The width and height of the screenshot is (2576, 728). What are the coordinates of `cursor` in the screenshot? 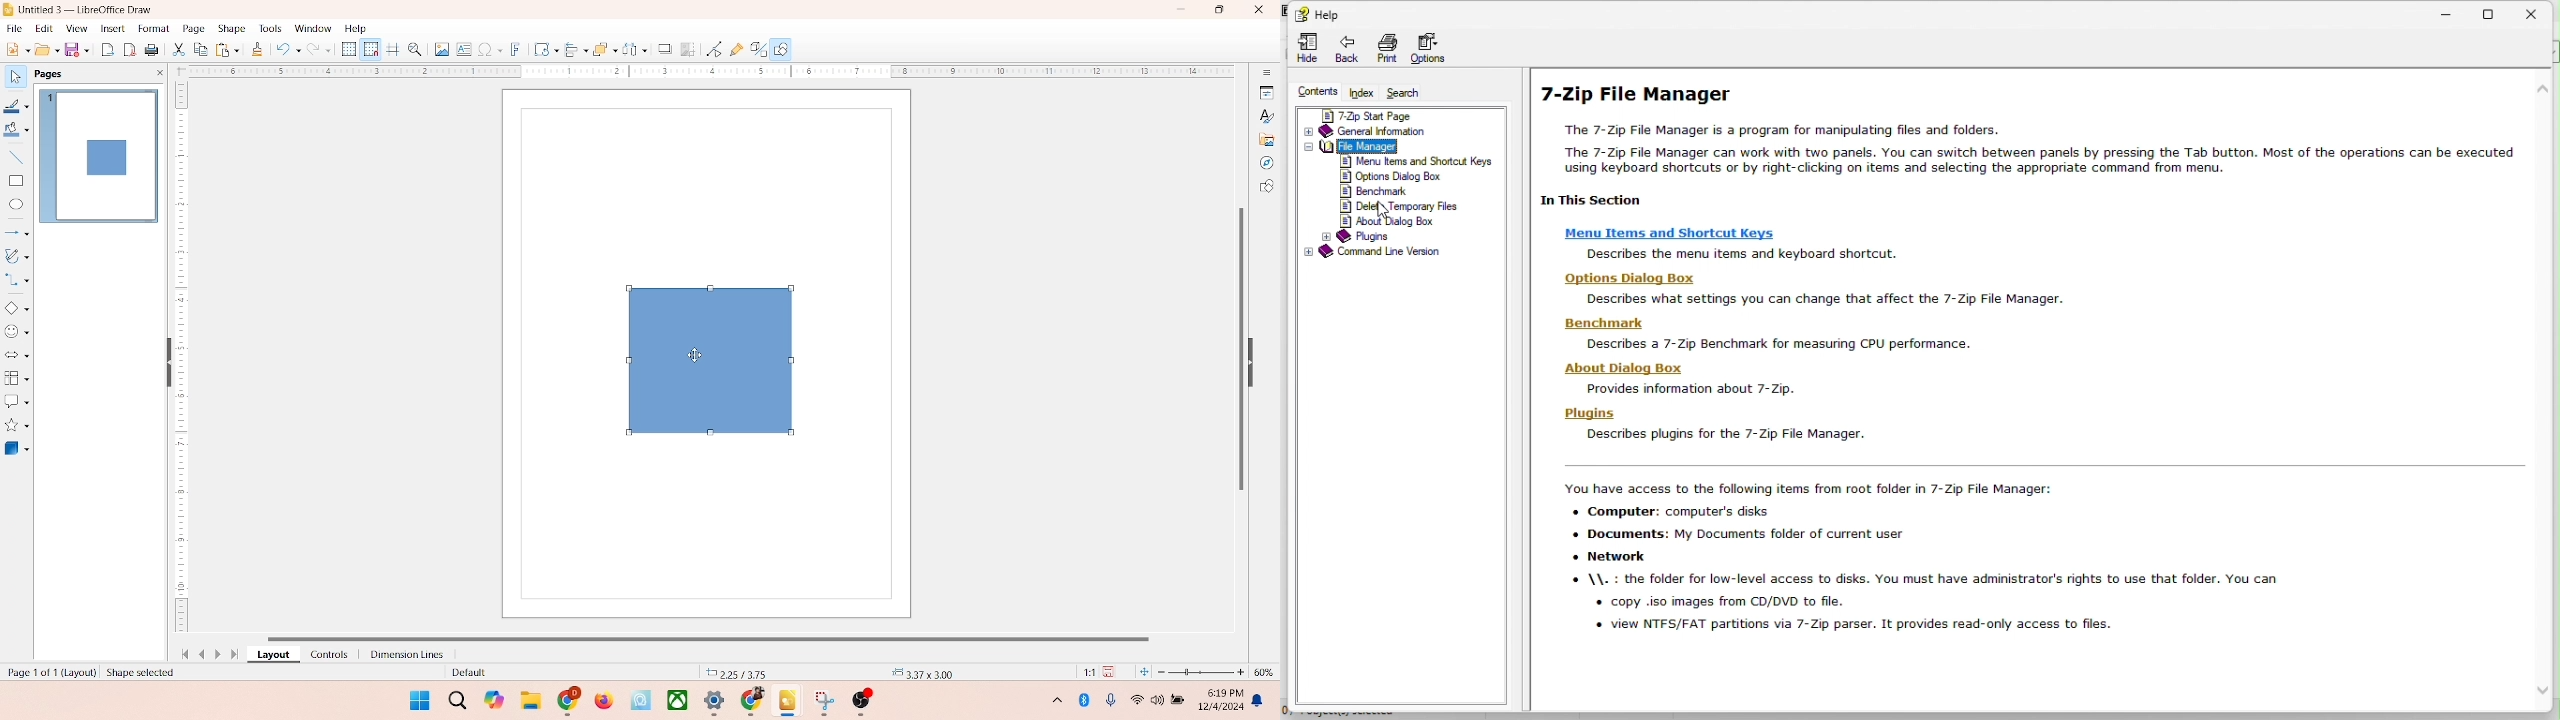 It's located at (1380, 215).